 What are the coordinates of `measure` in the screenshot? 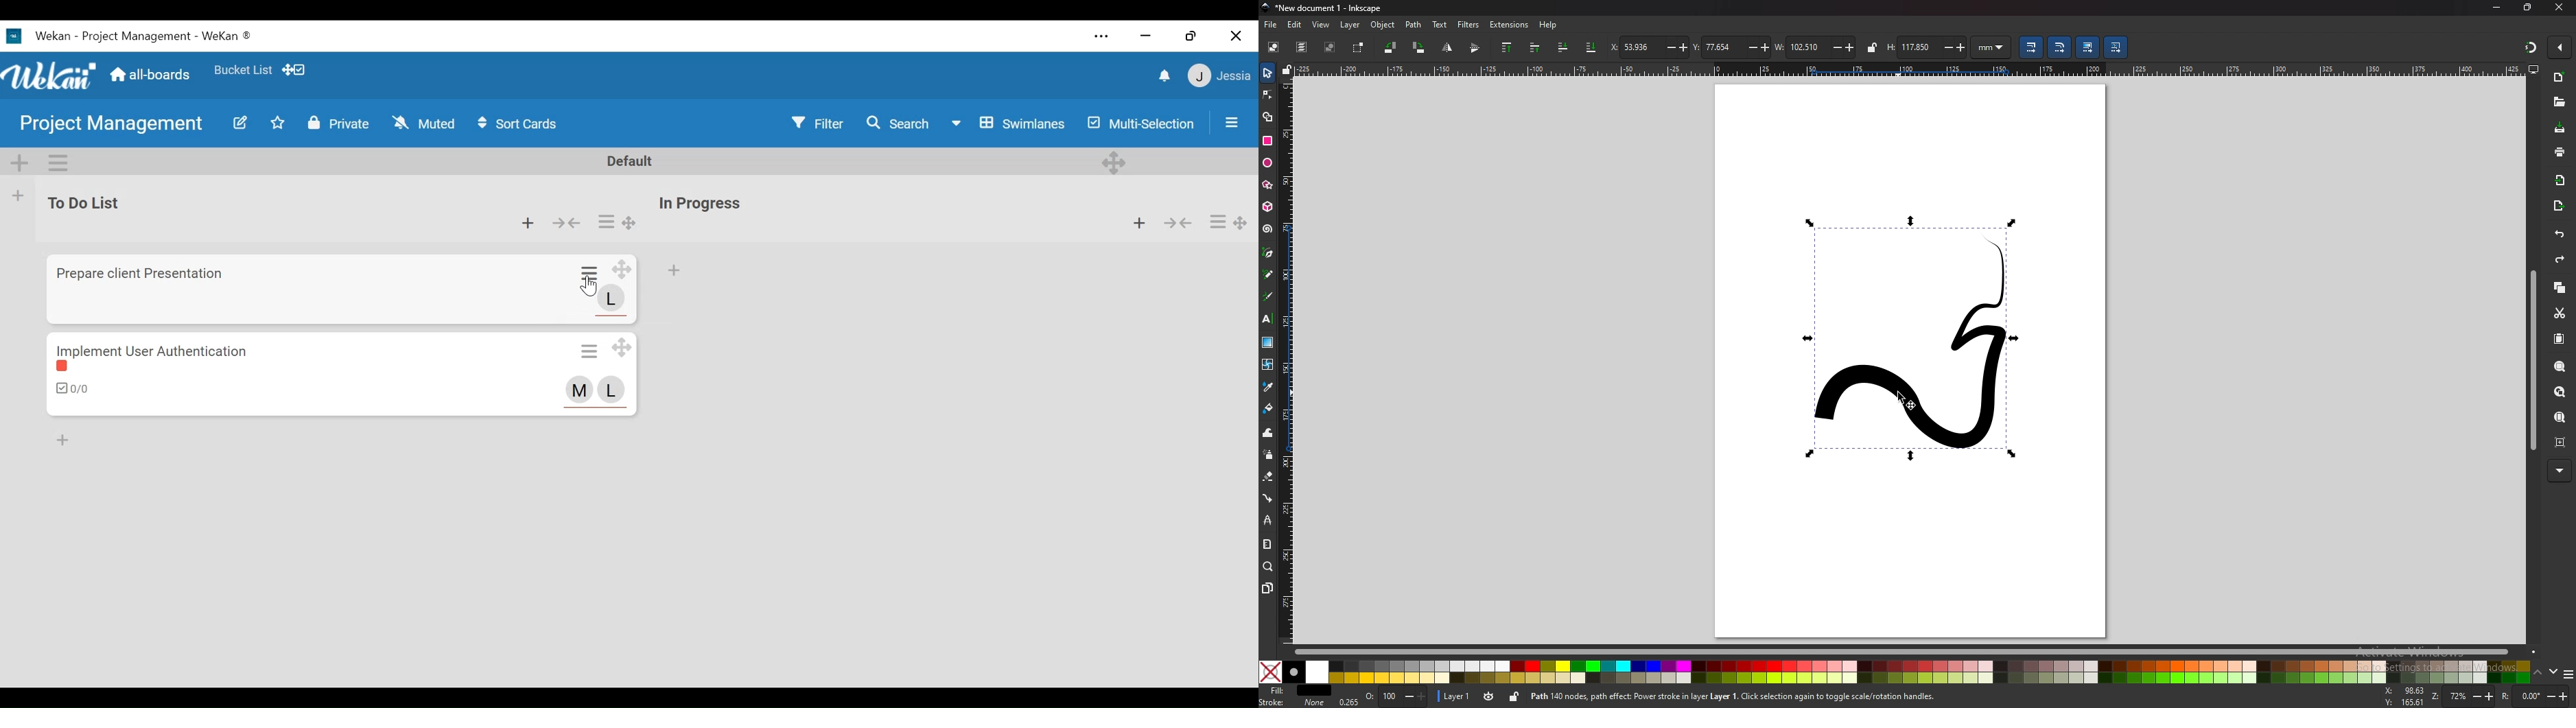 It's located at (1266, 543).